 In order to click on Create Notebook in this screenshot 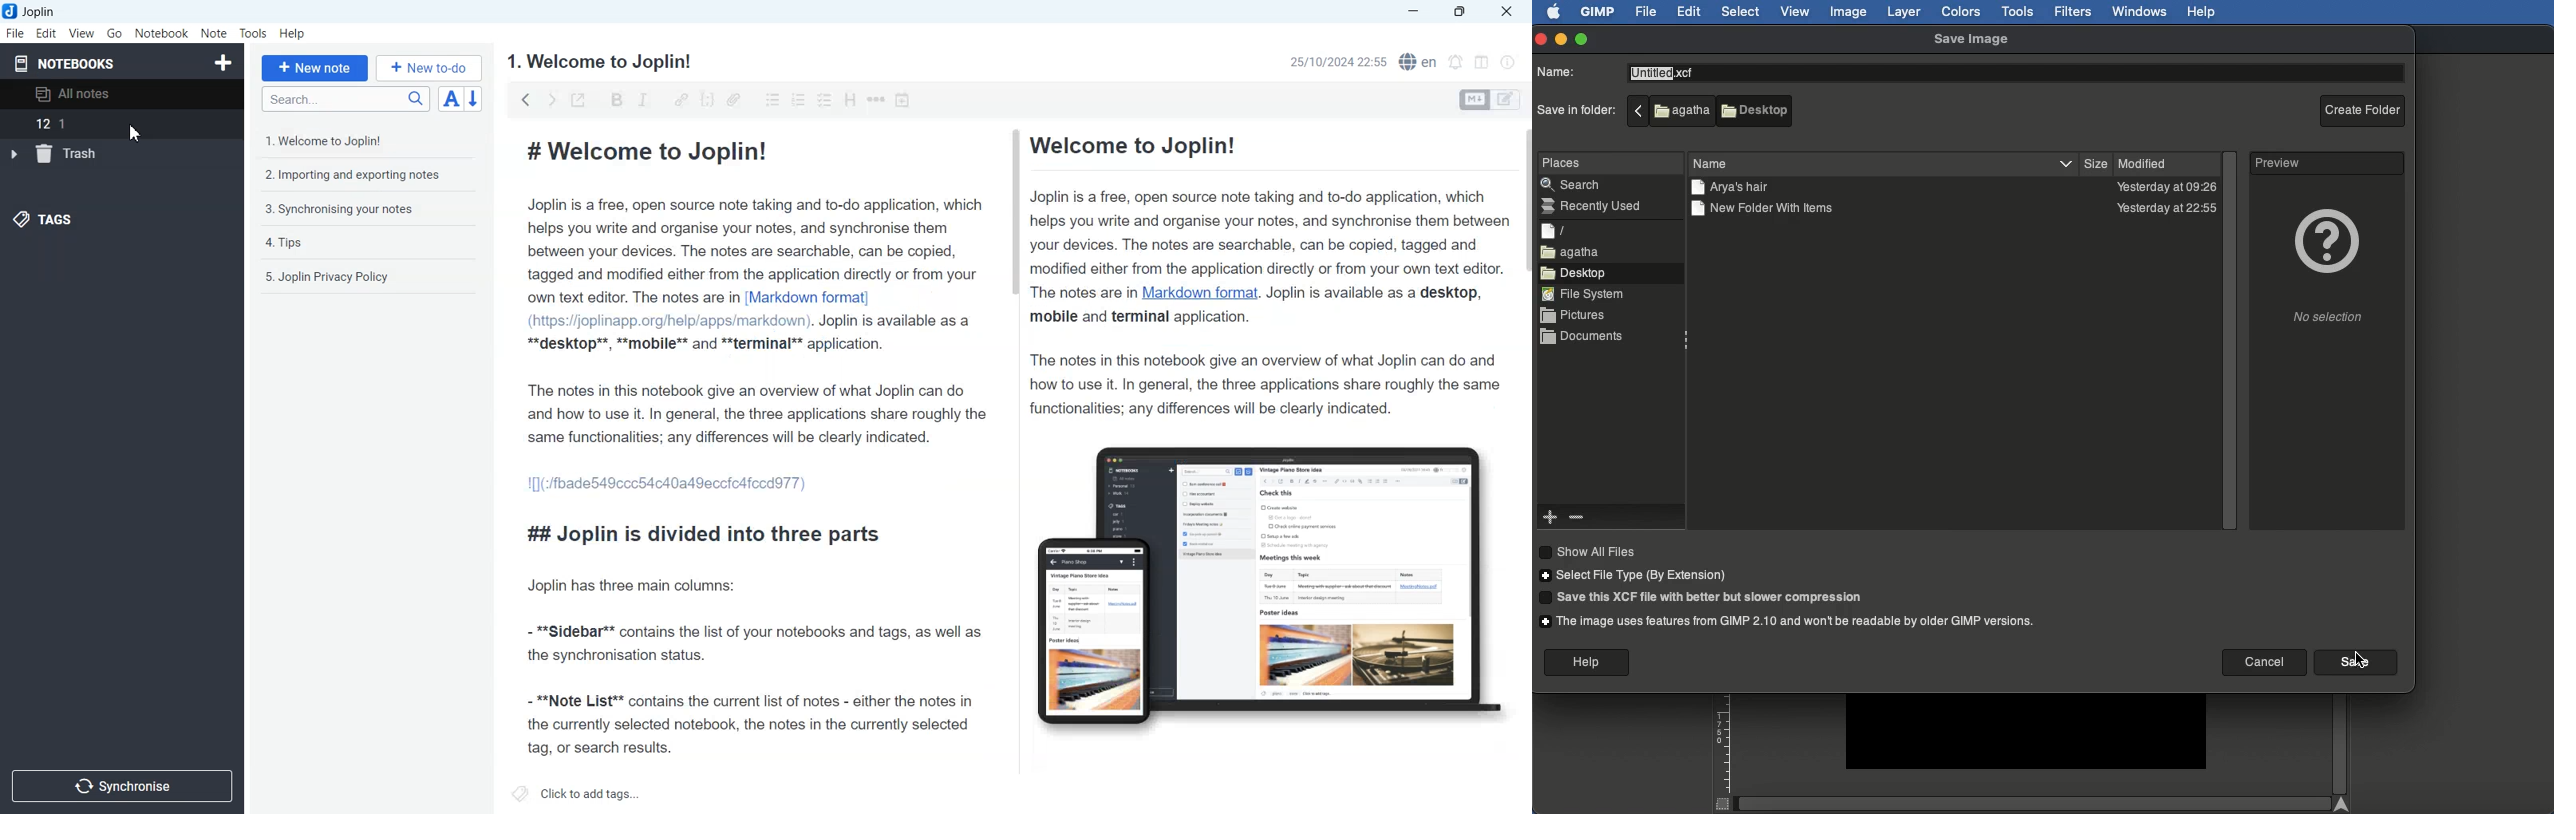, I will do `click(224, 61)`.